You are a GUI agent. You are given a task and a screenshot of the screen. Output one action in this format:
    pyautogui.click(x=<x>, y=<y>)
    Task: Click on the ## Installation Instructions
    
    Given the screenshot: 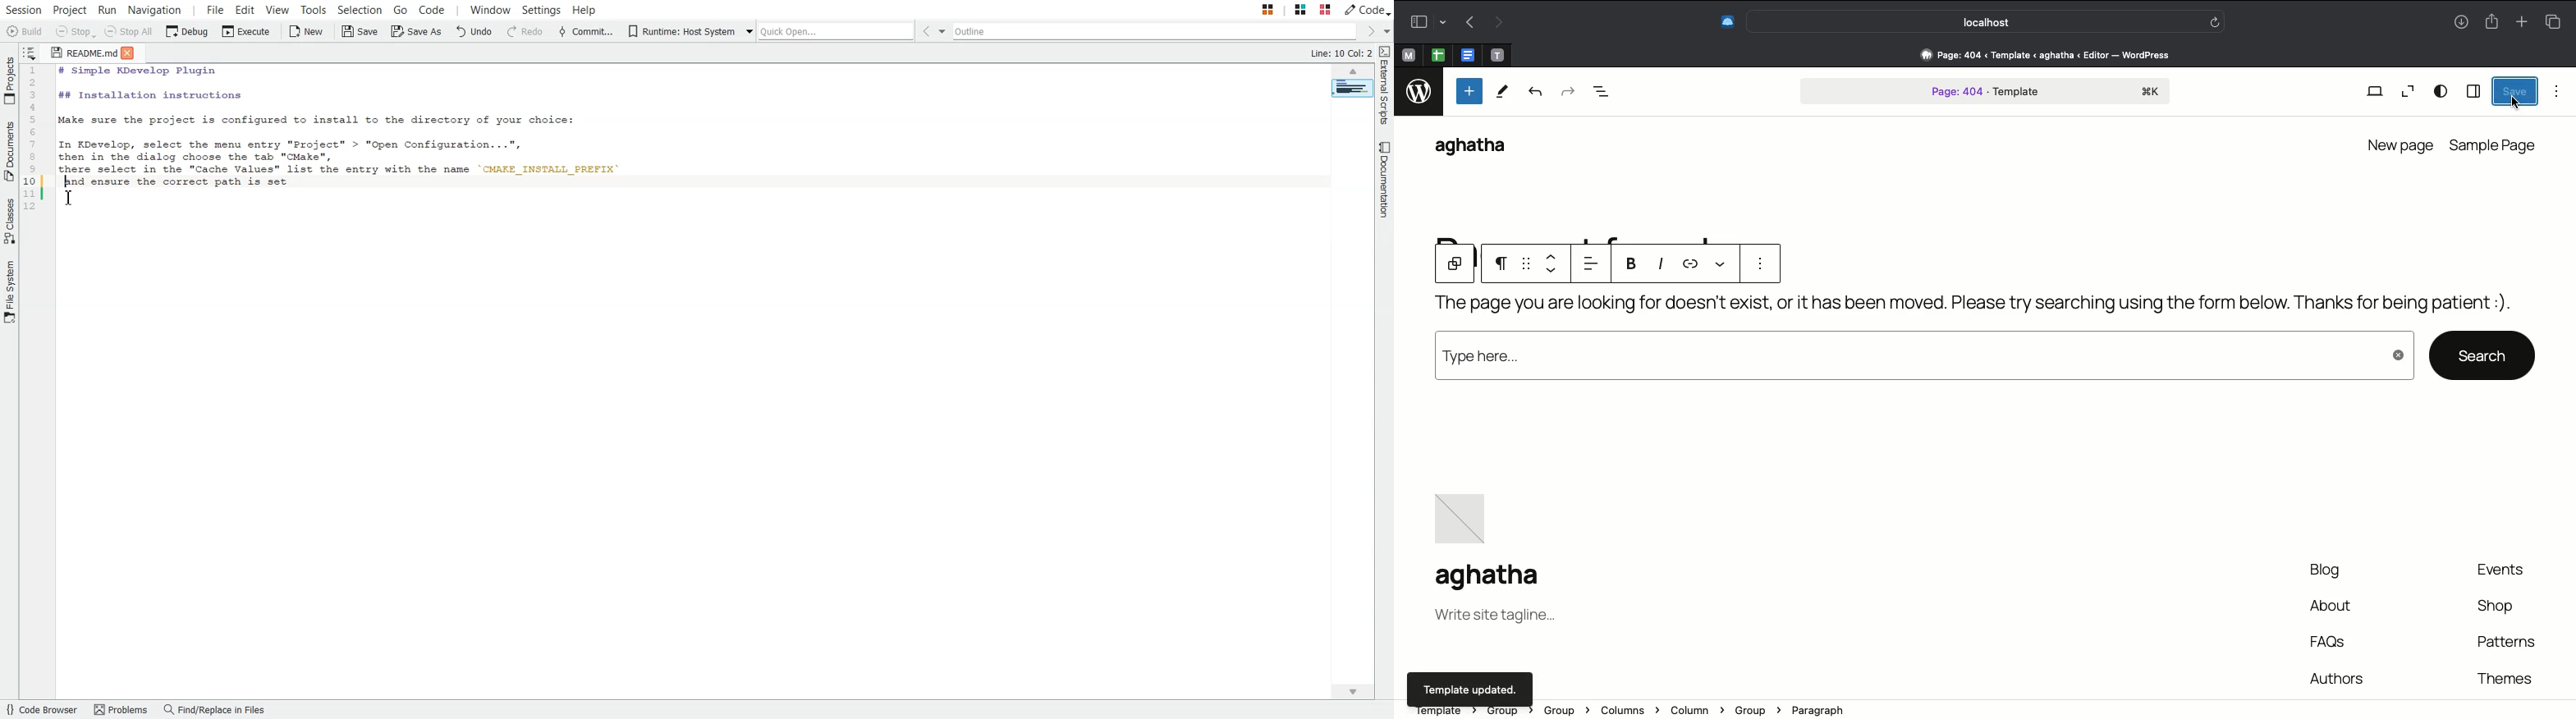 What is the action you would take?
    pyautogui.click(x=148, y=96)
    